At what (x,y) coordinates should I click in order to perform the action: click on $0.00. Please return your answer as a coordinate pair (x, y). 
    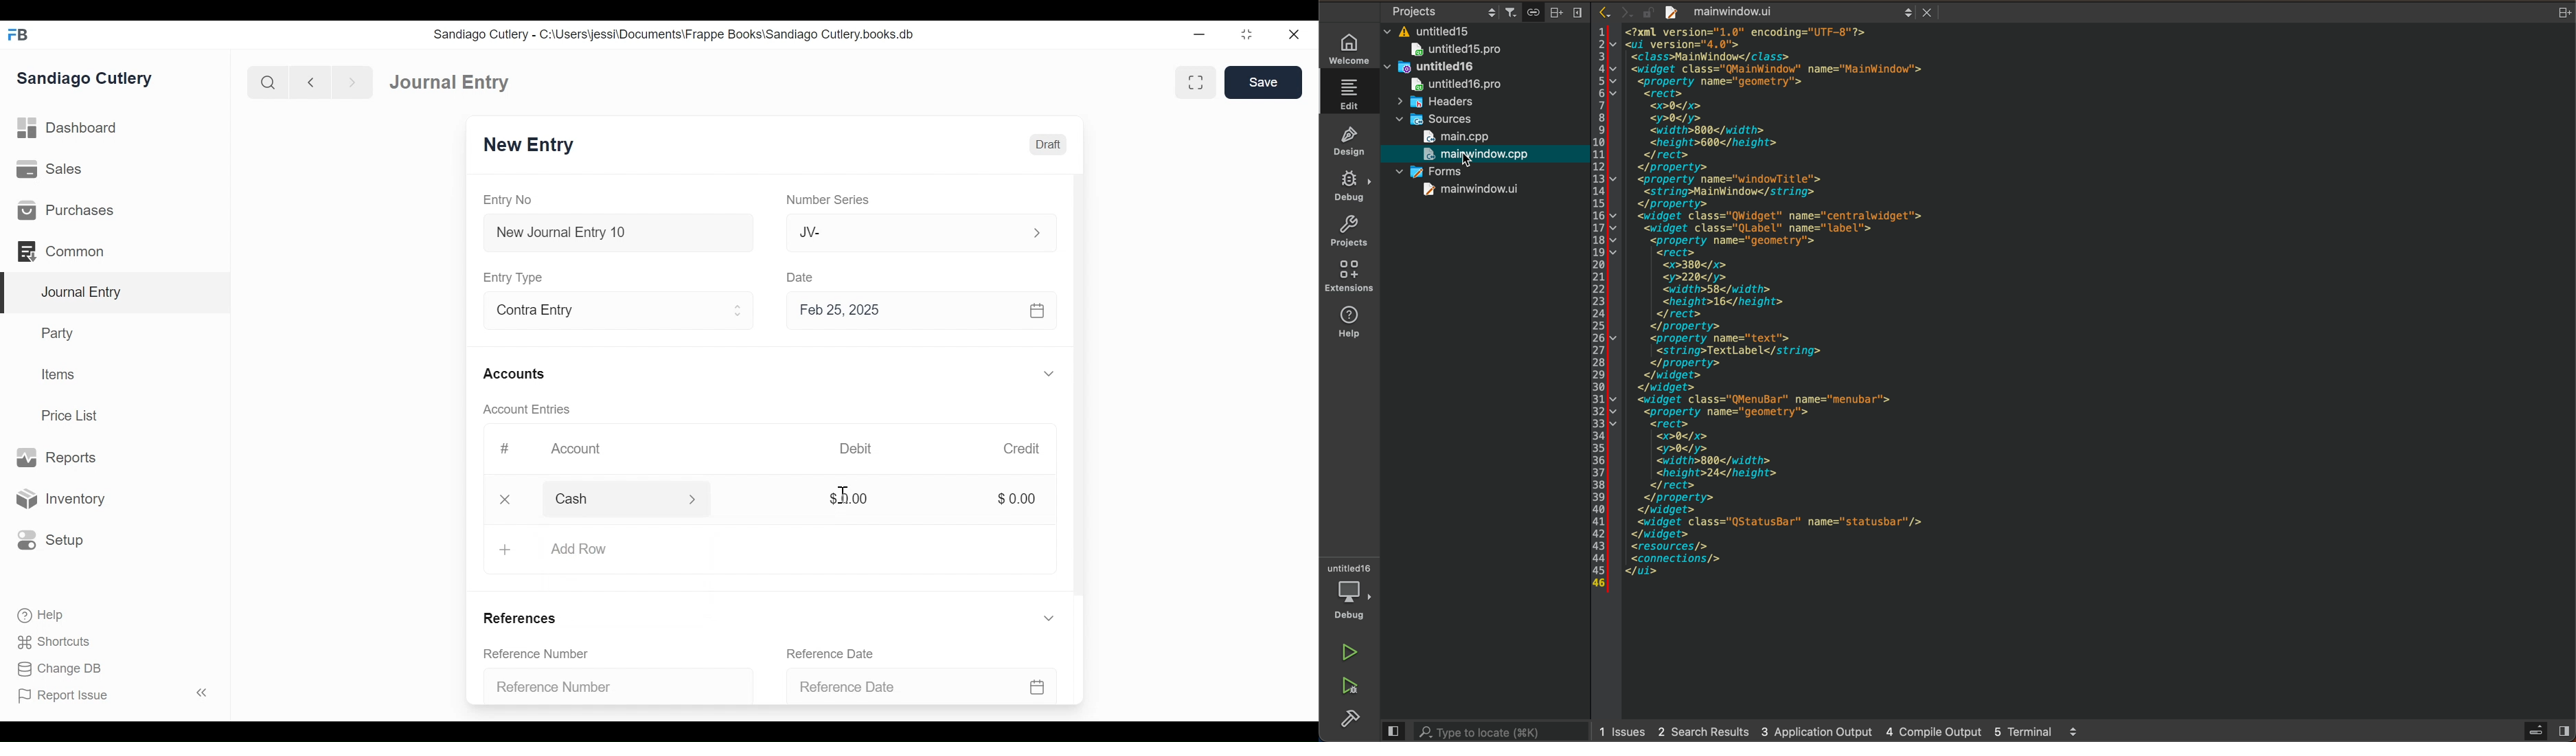
    Looking at the image, I should click on (1021, 499).